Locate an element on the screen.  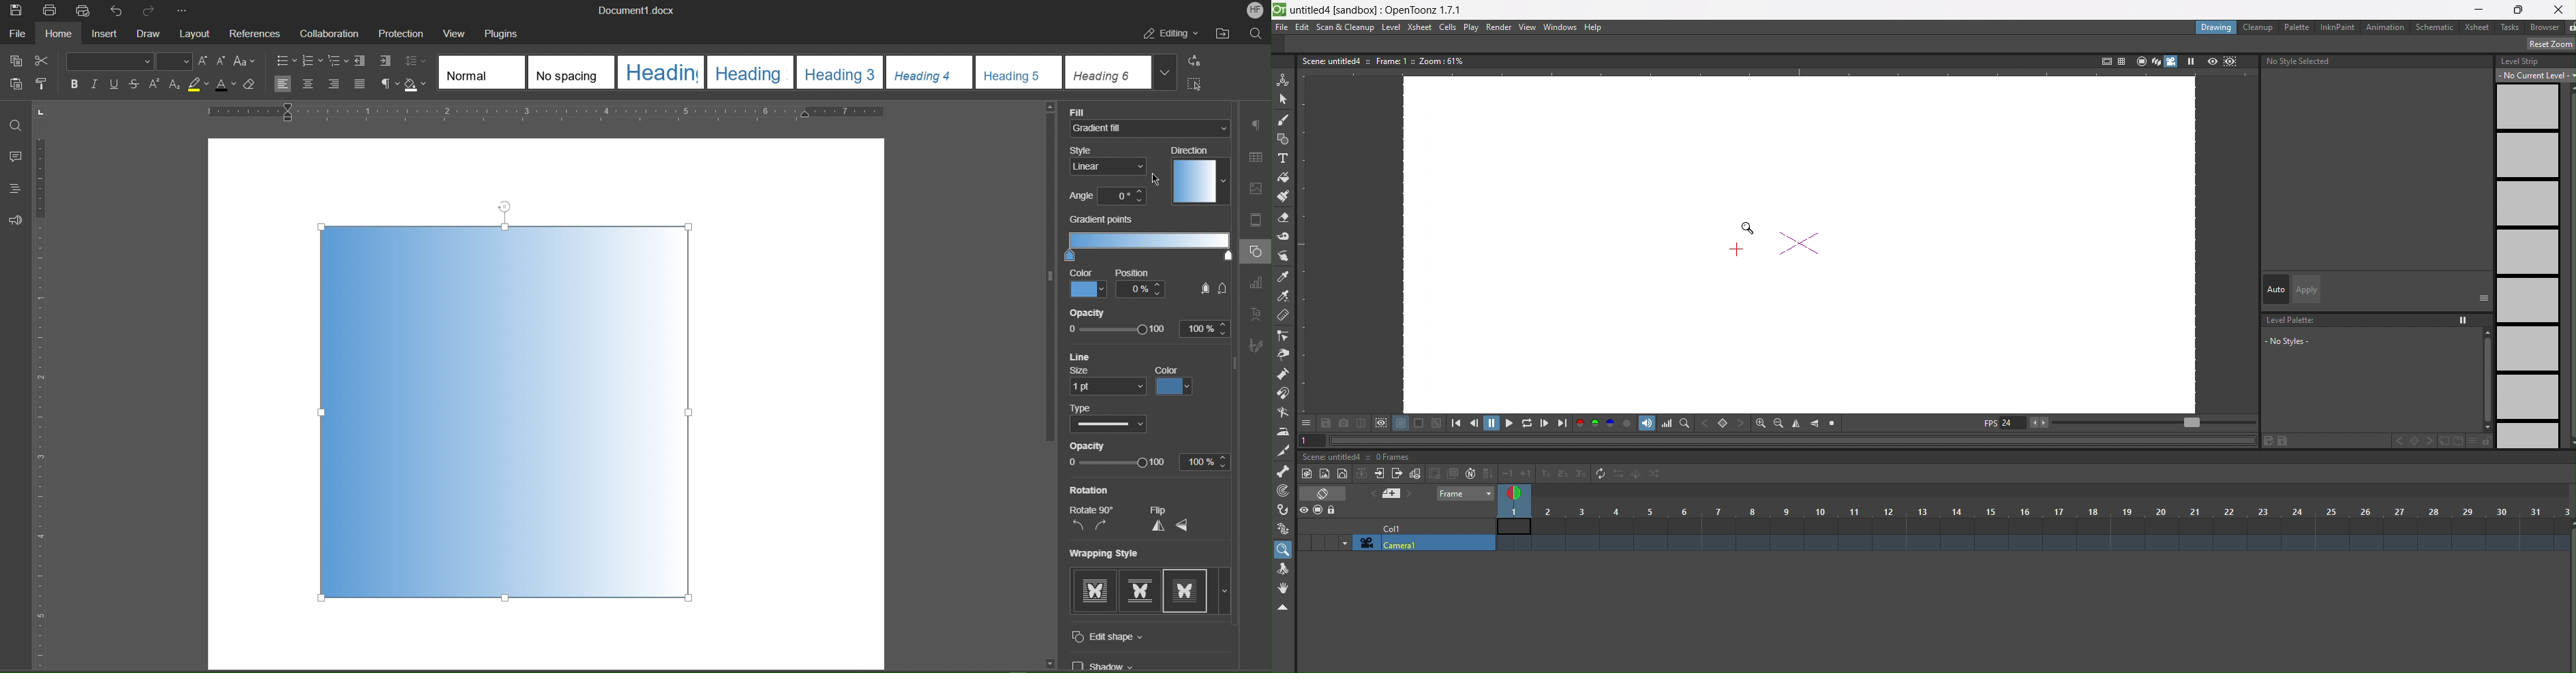
Table is located at coordinates (1259, 155).